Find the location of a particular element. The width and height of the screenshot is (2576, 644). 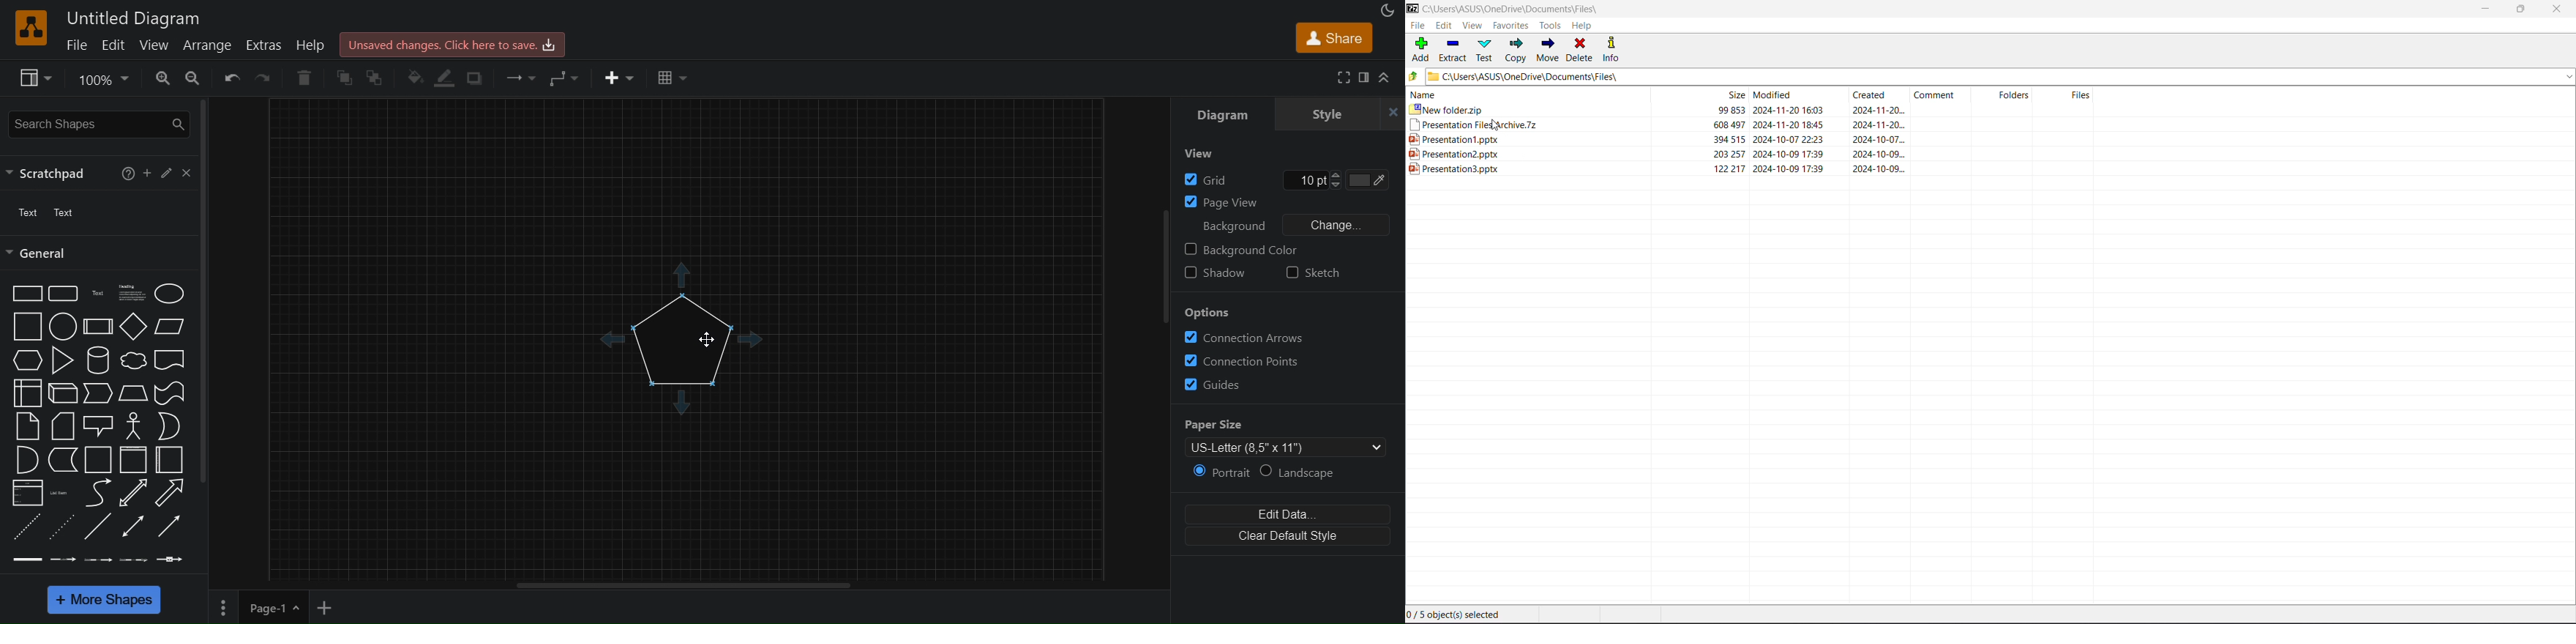

Tape is located at coordinates (169, 393).